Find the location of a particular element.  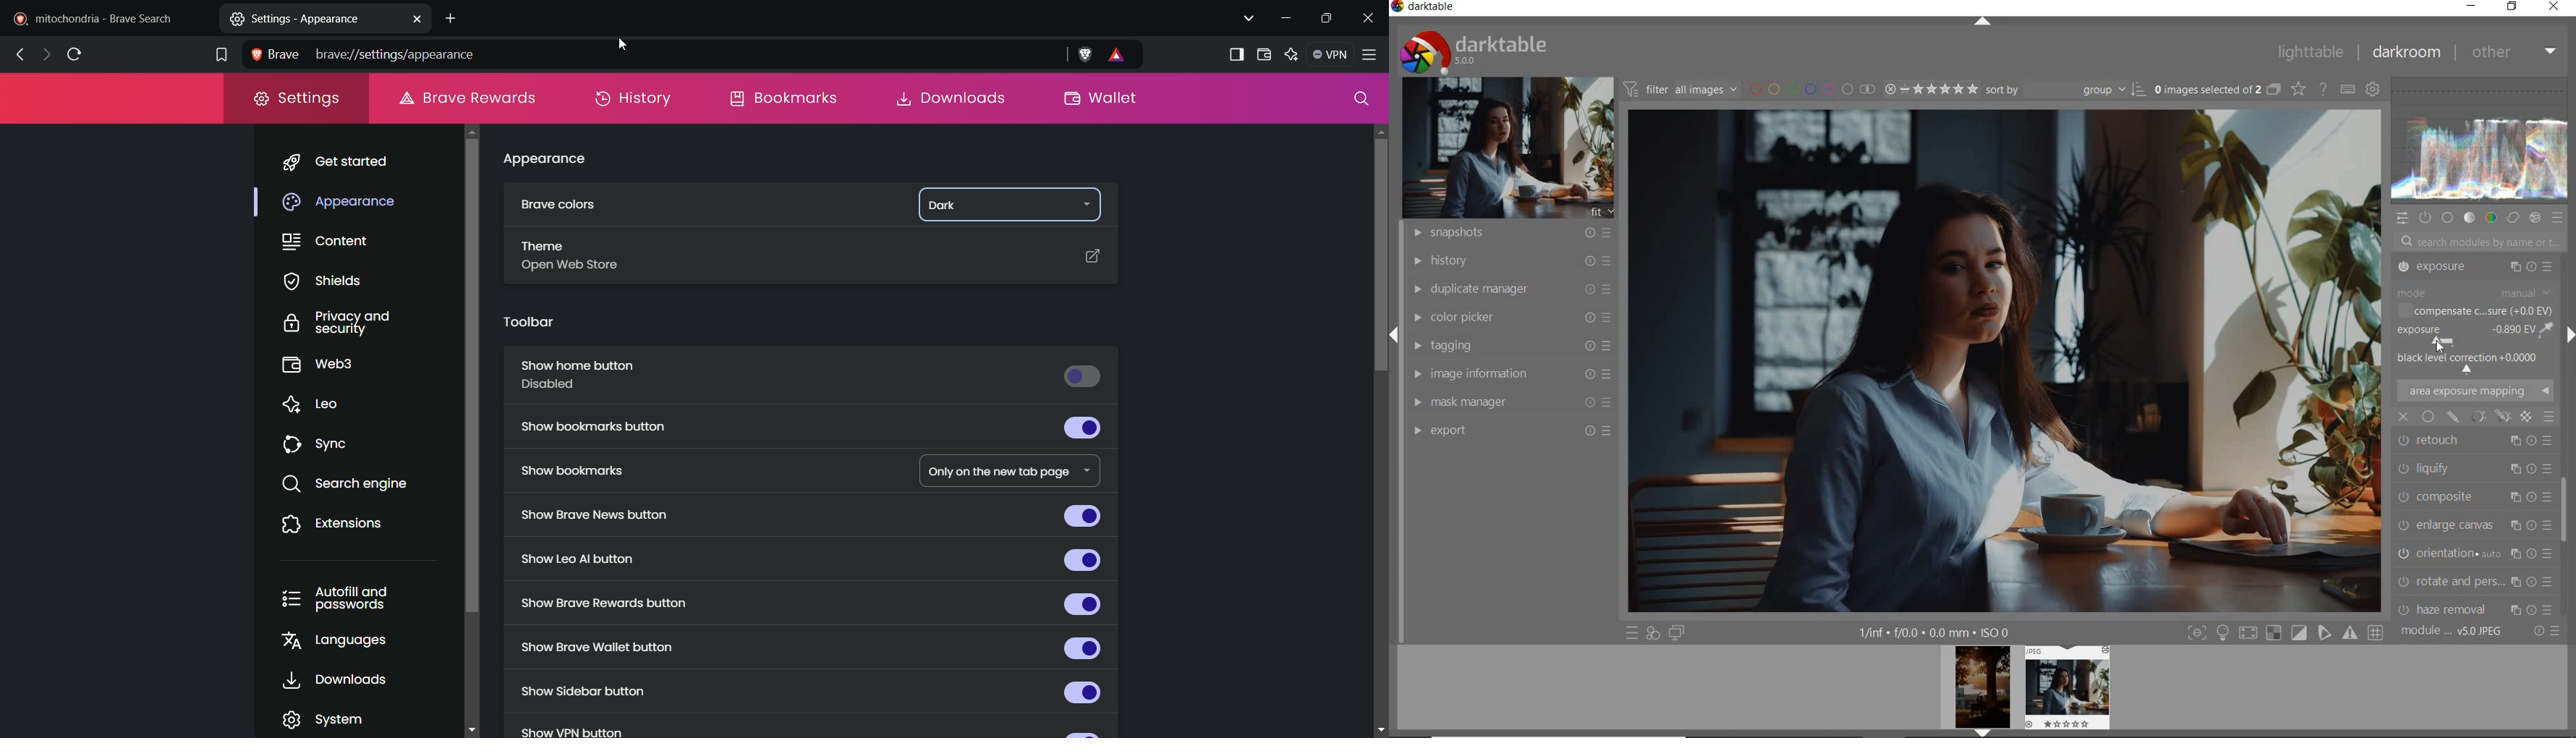

selected area is located at coordinates (2142, 471).